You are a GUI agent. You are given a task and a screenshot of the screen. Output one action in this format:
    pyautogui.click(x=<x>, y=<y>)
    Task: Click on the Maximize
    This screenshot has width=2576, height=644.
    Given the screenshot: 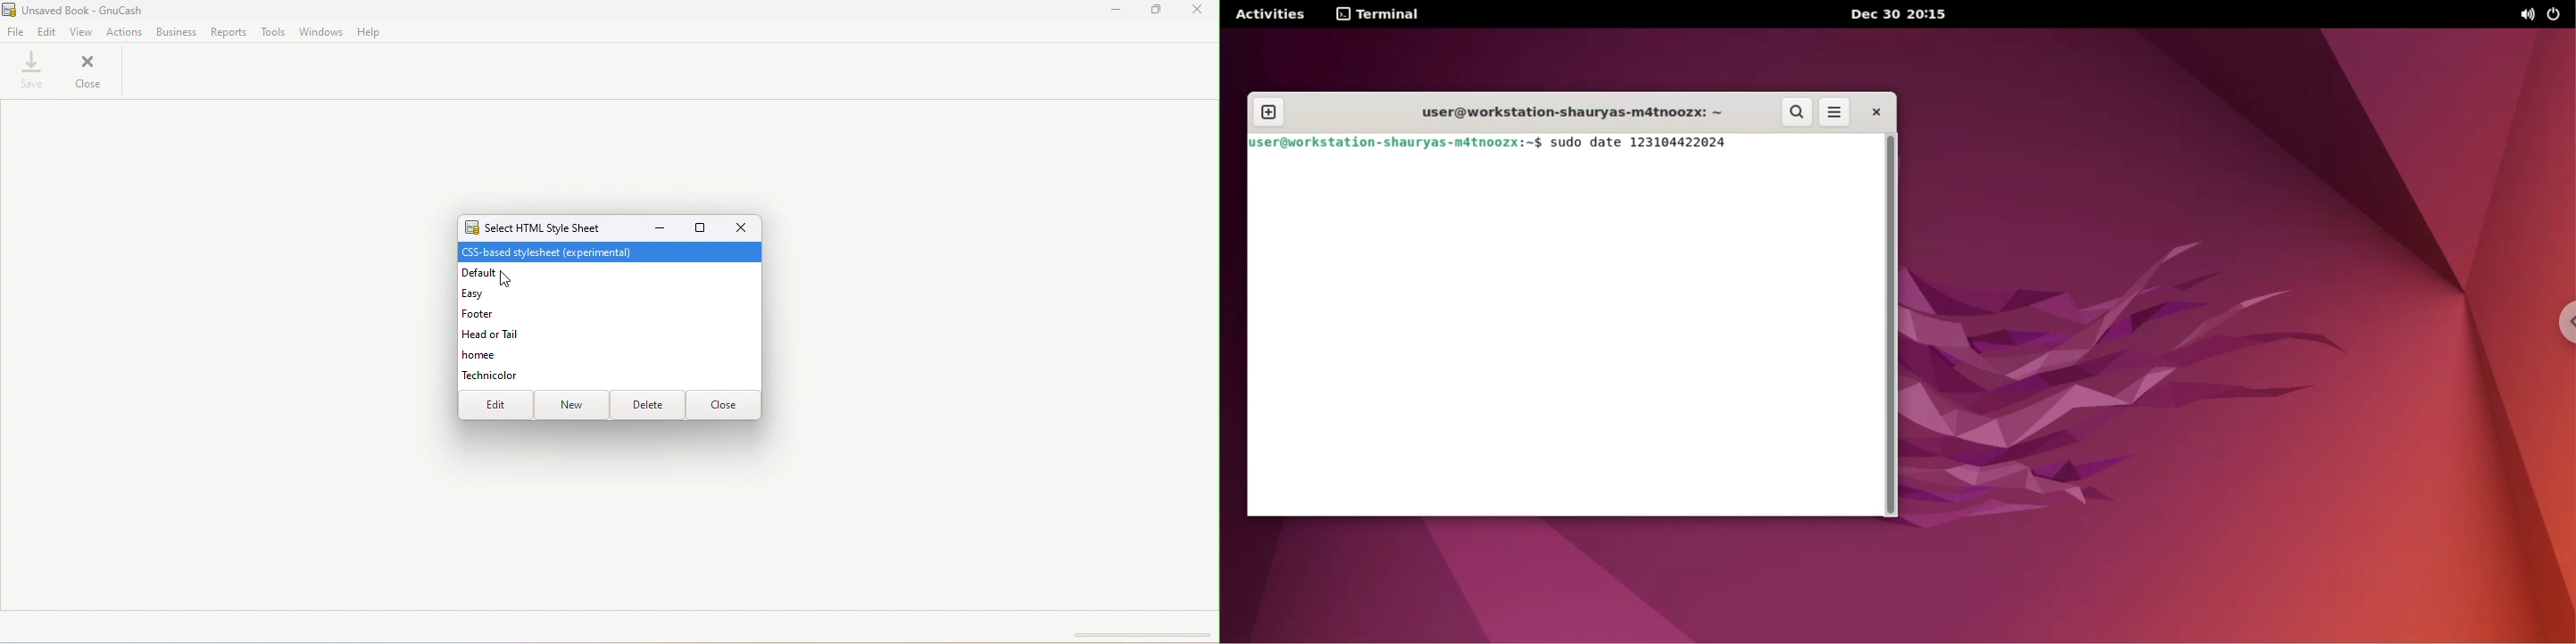 What is the action you would take?
    pyautogui.click(x=1159, y=10)
    